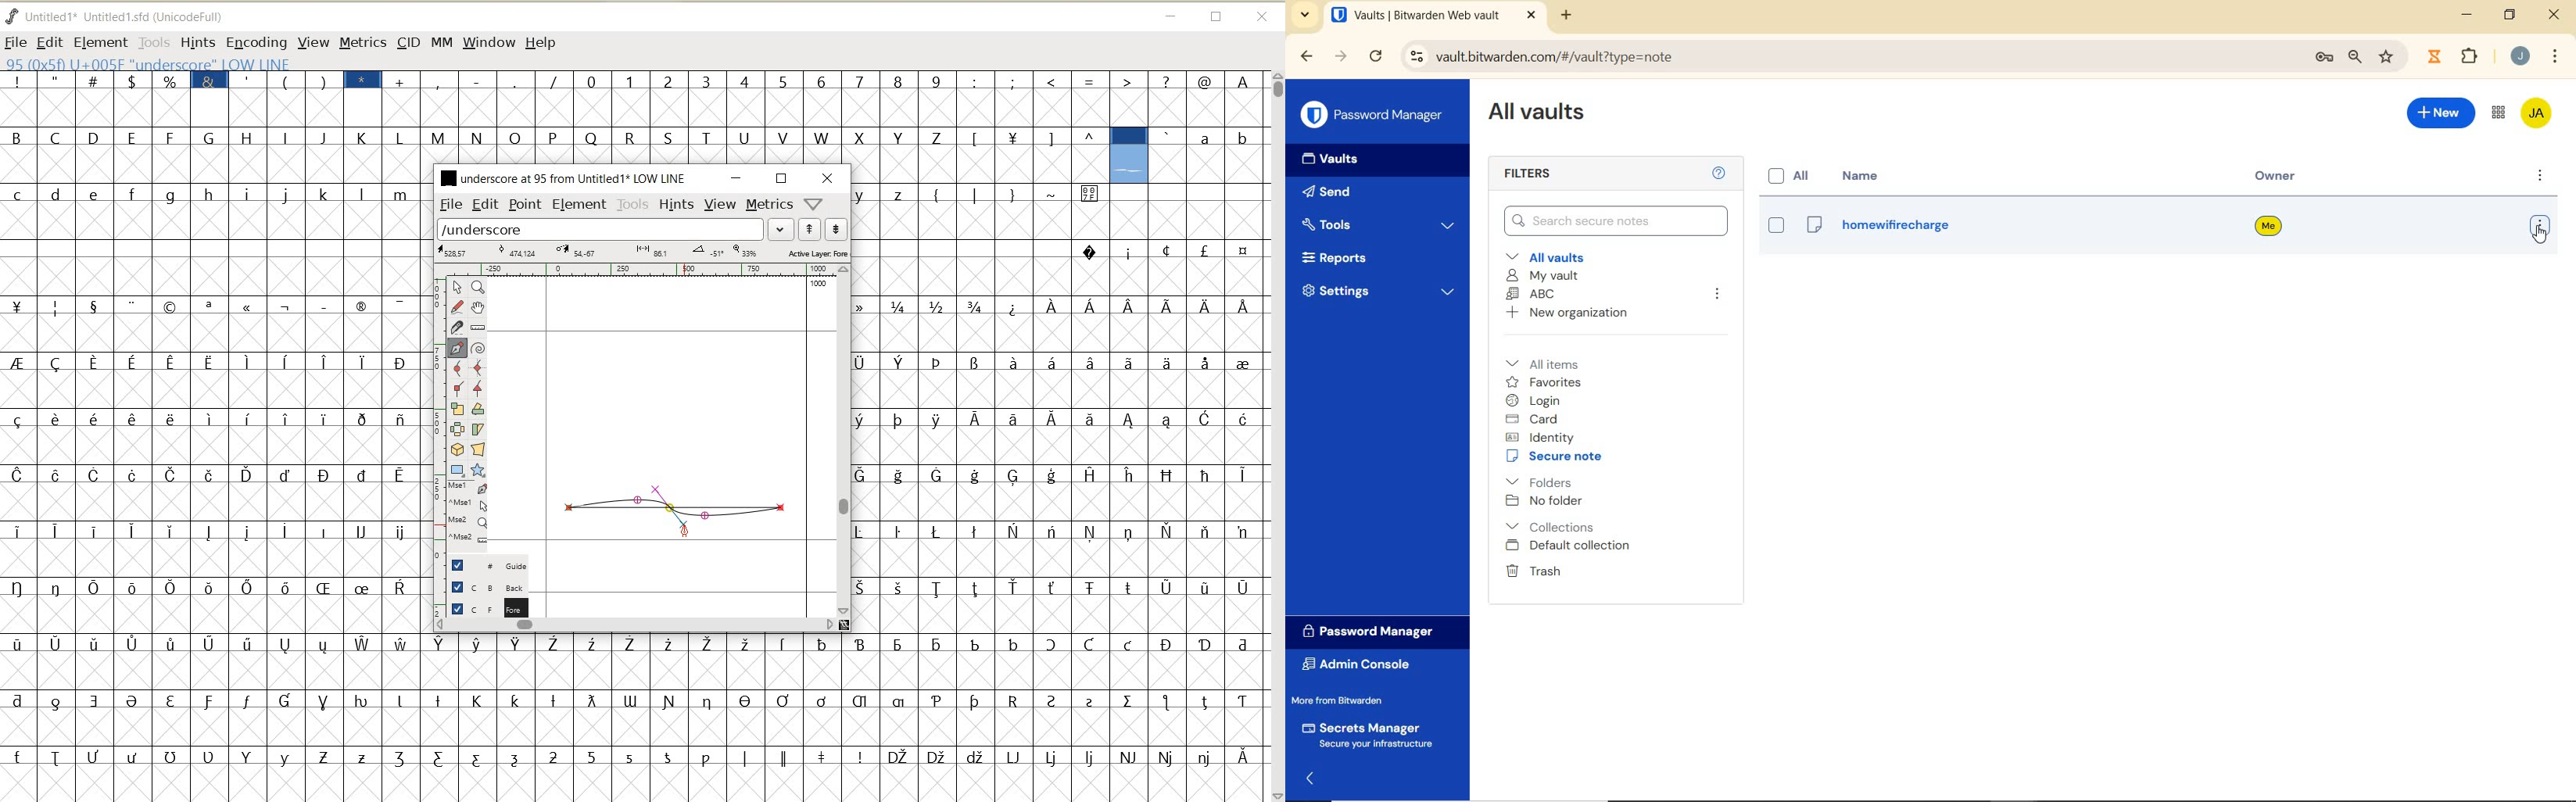  Describe the element at coordinates (1533, 571) in the screenshot. I see `Trash` at that location.